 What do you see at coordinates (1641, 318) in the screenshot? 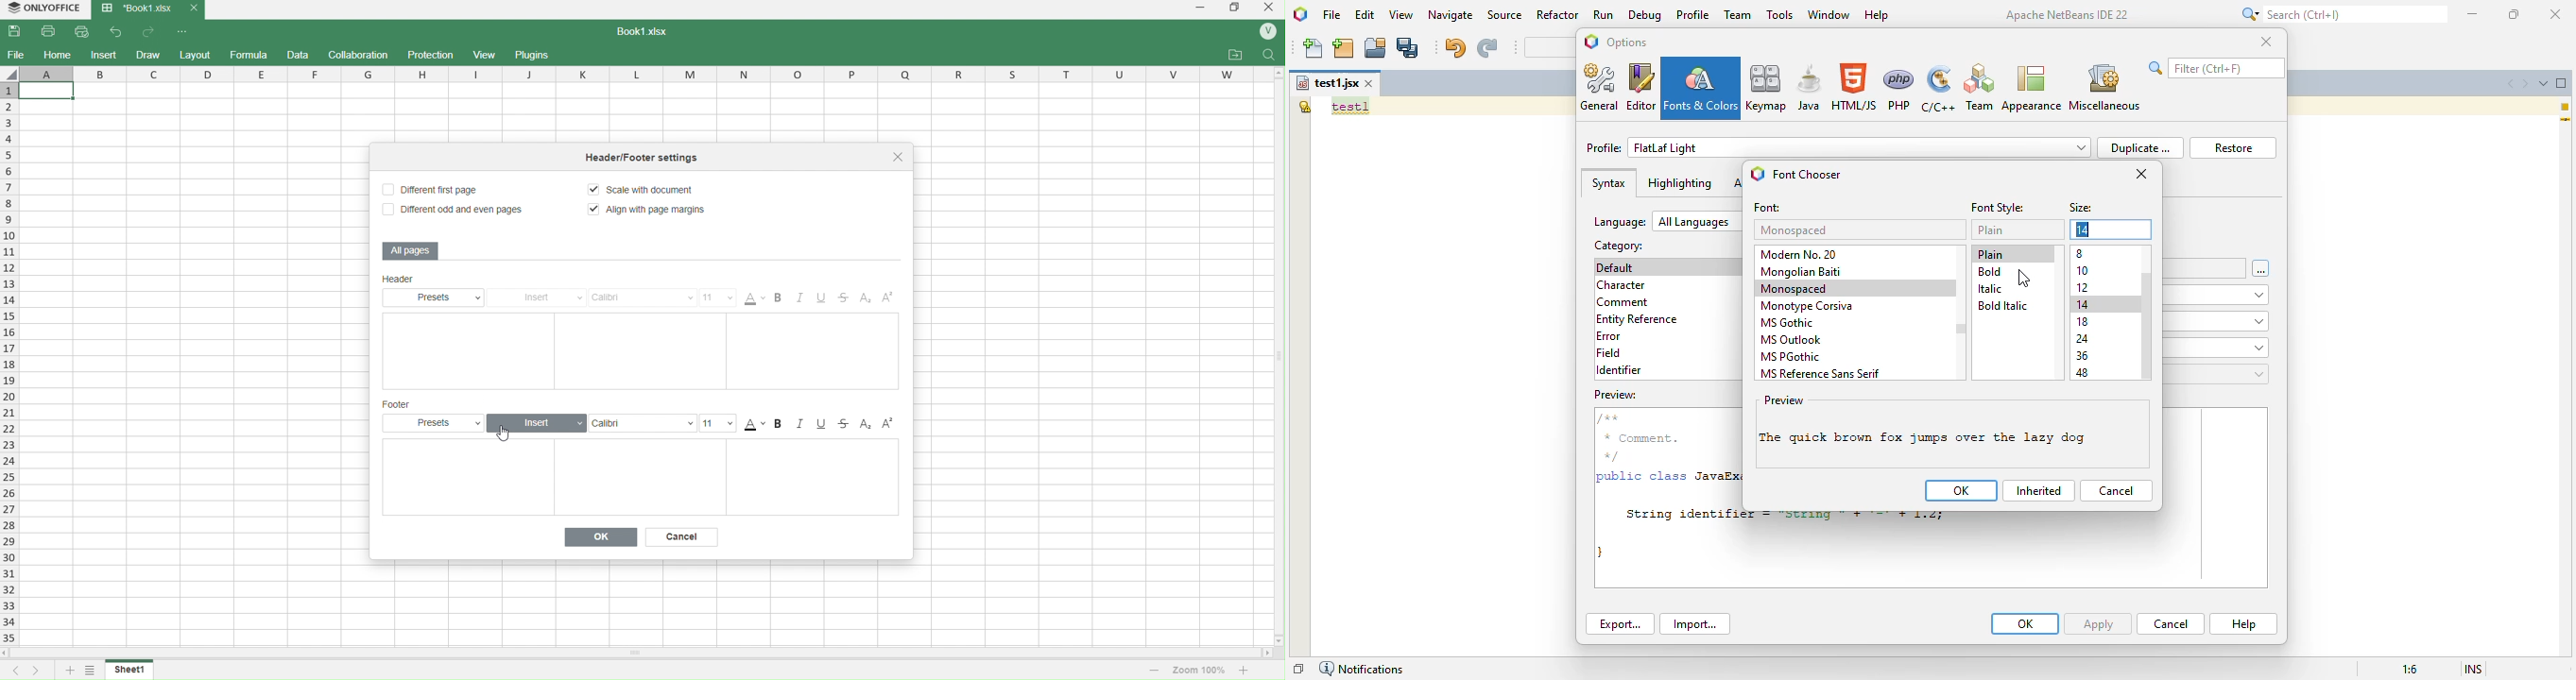
I see `entity reference` at bounding box center [1641, 318].